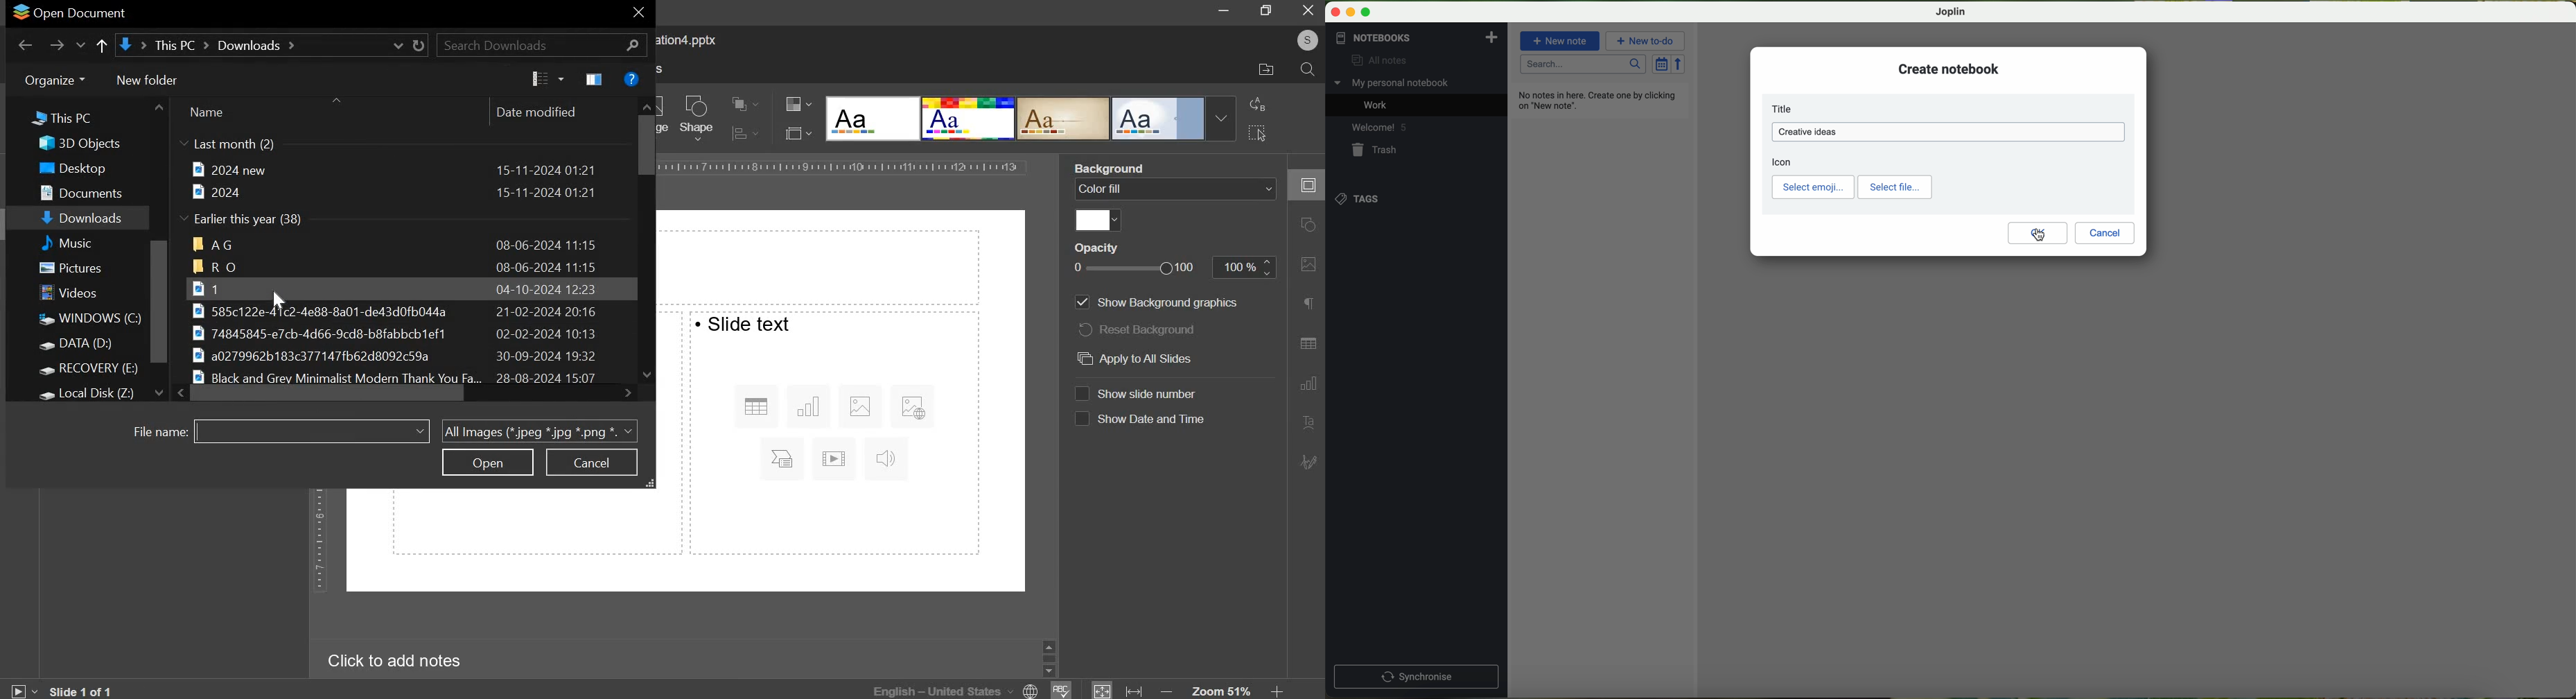  Describe the element at coordinates (1081, 420) in the screenshot. I see `check box` at that location.